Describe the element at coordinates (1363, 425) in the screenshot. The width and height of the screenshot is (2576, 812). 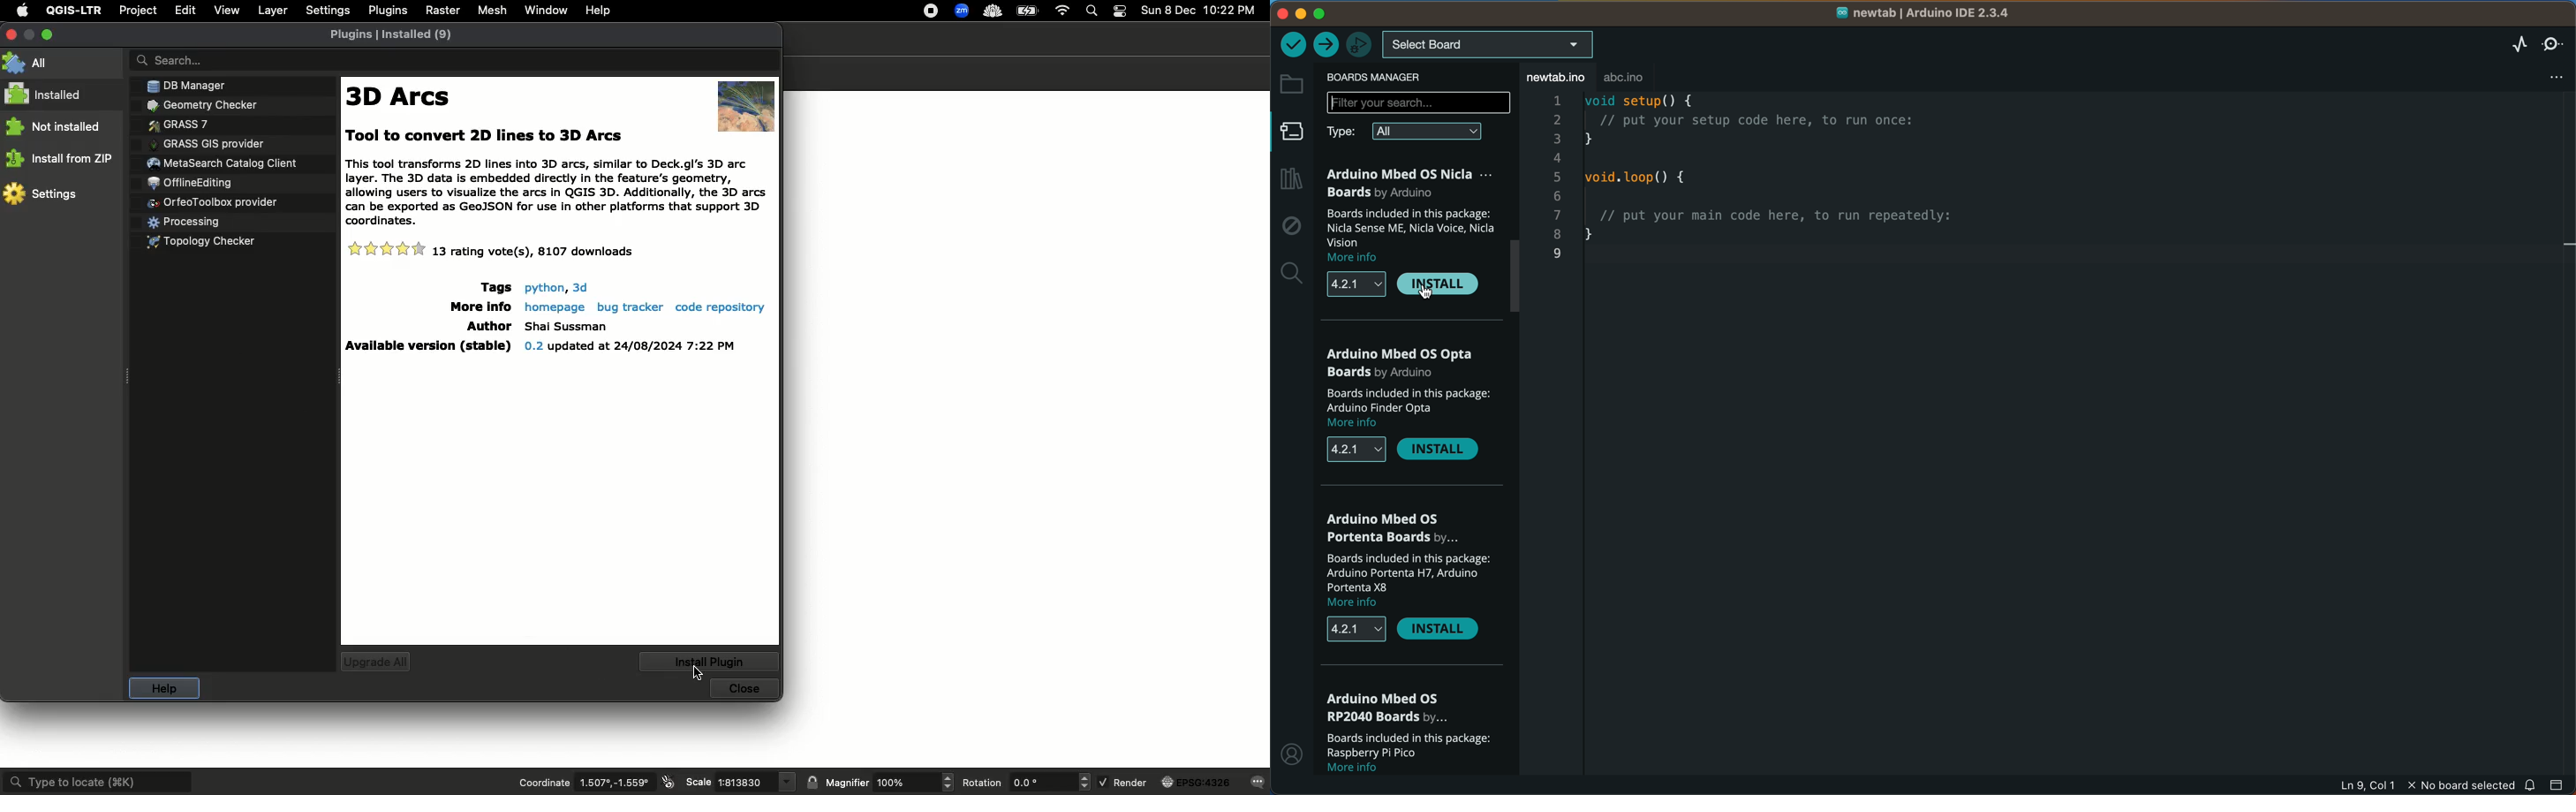
I see `more info` at that location.